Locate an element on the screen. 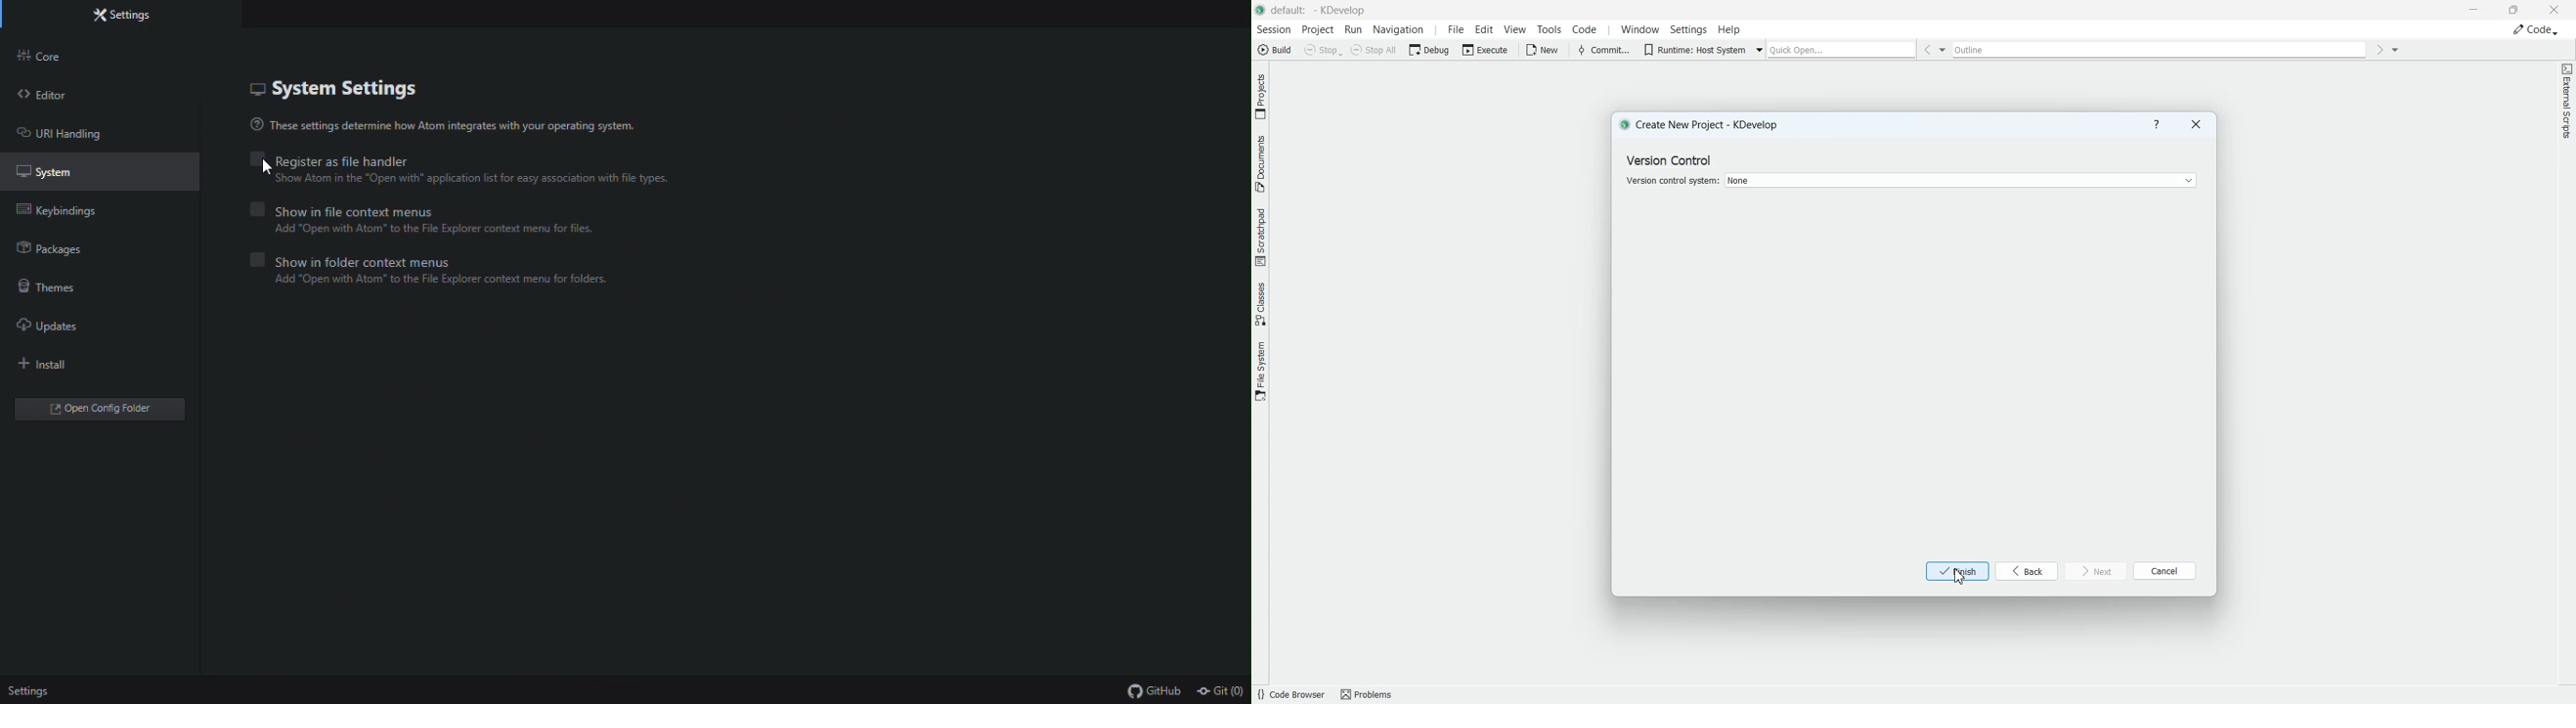 The height and width of the screenshot is (728, 2576). Debug is located at coordinates (1431, 49).